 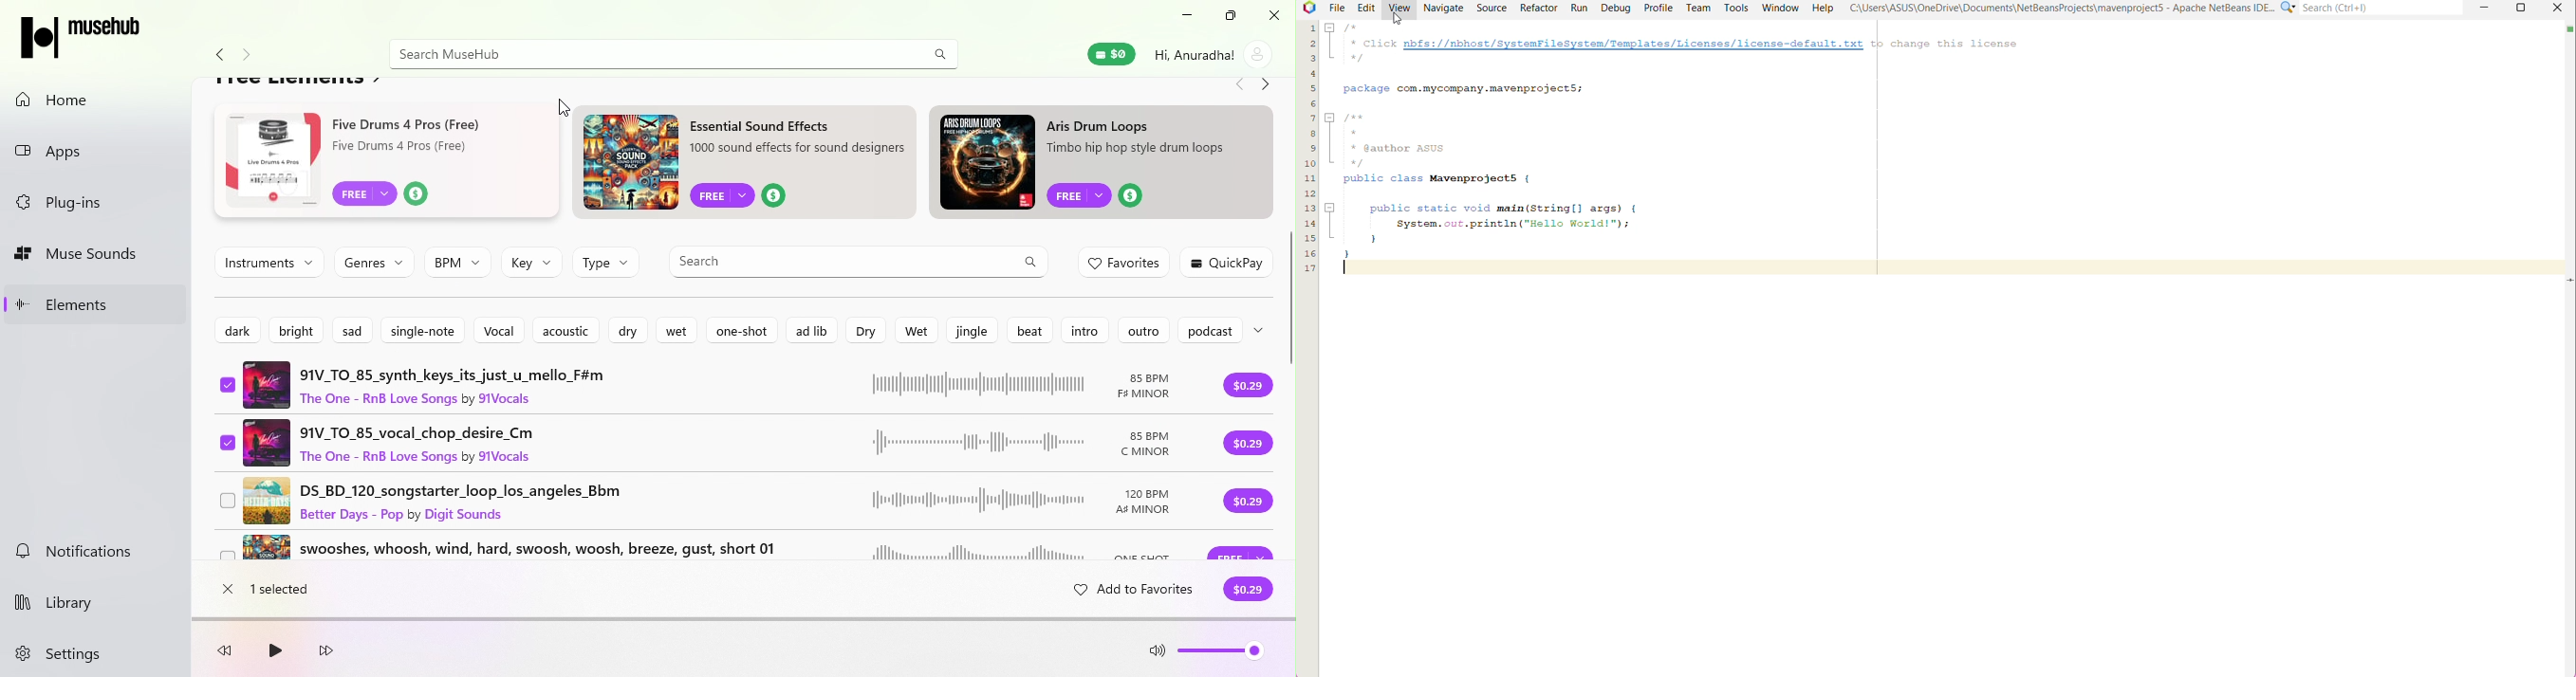 I want to click on search, so click(x=940, y=53).